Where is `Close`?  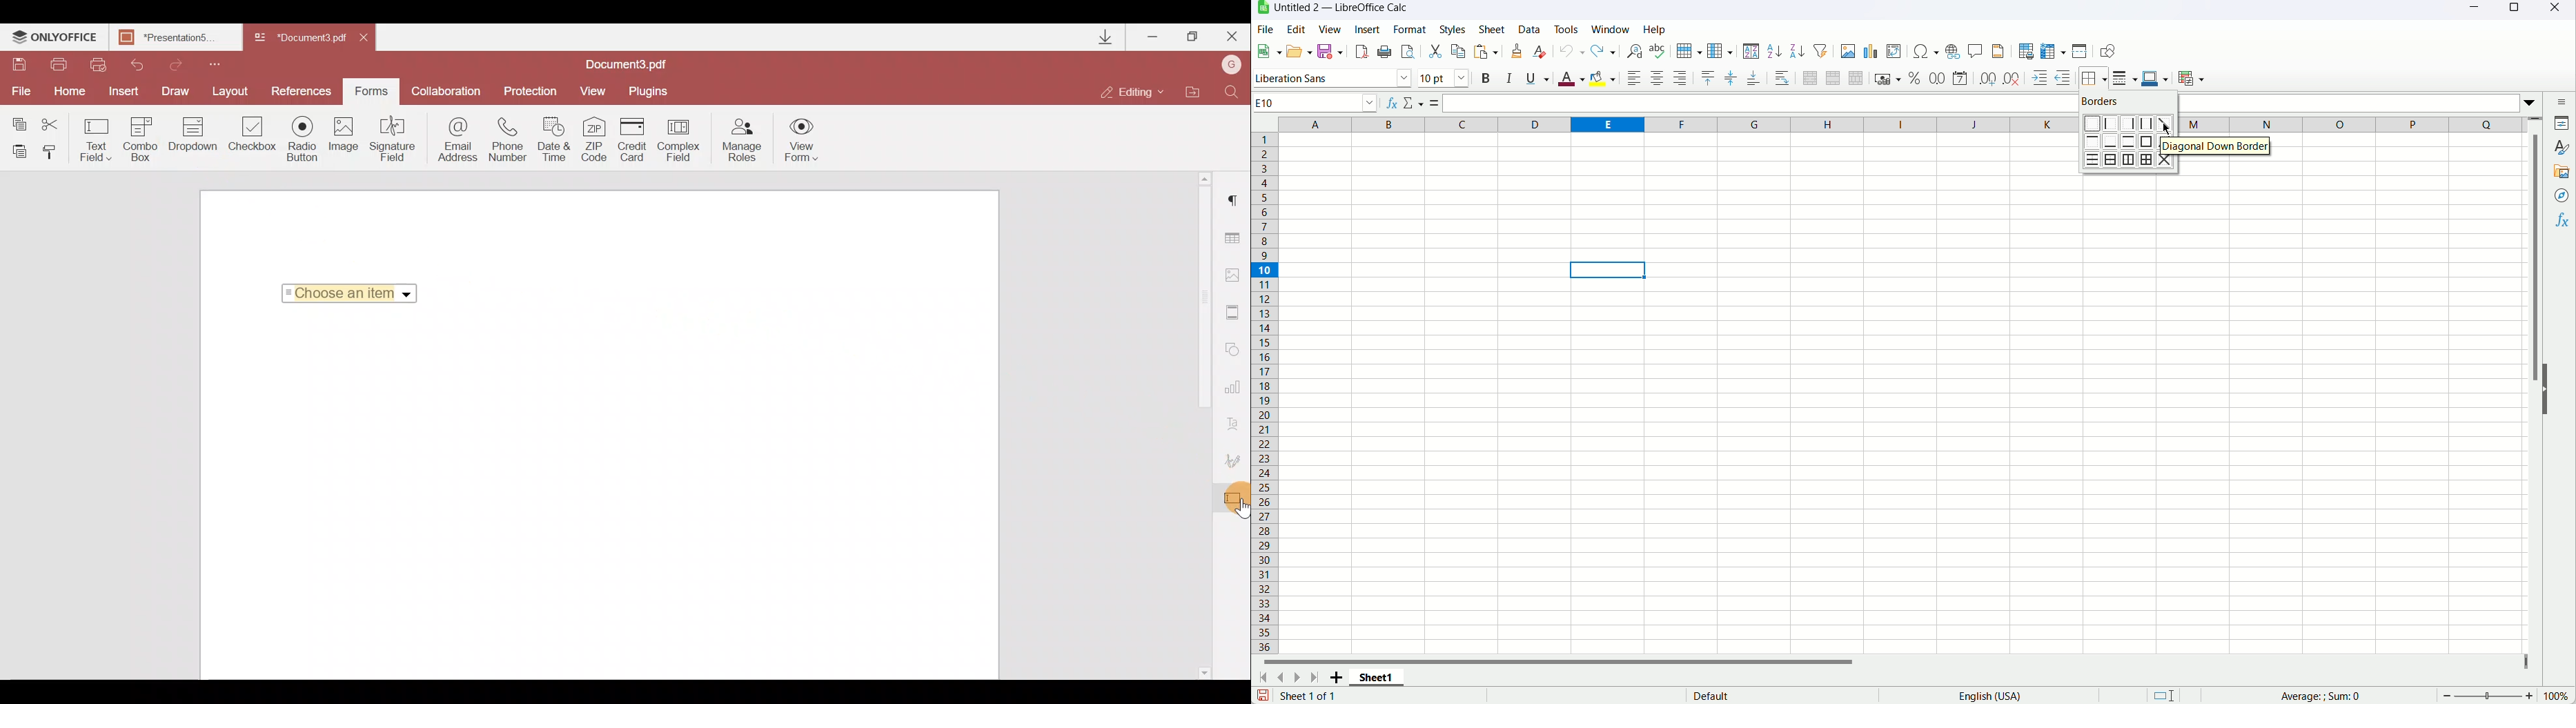 Close is located at coordinates (2557, 11).